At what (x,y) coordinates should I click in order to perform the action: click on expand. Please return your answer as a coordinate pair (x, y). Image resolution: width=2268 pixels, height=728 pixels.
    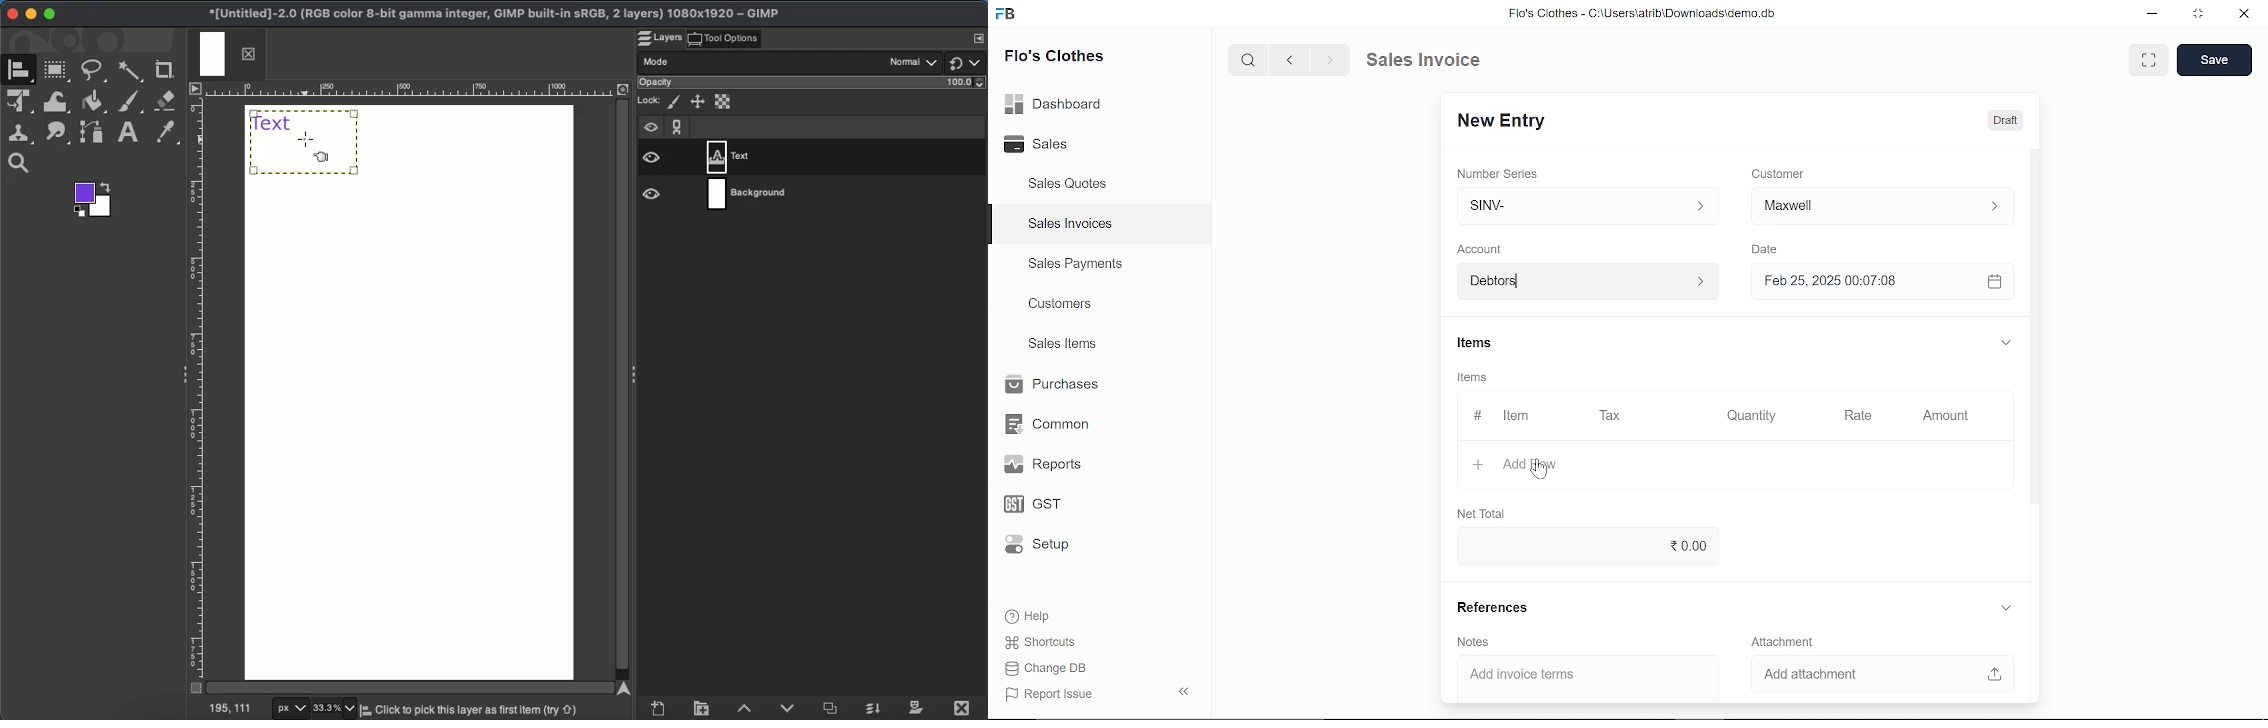
    Looking at the image, I should click on (2150, 60).